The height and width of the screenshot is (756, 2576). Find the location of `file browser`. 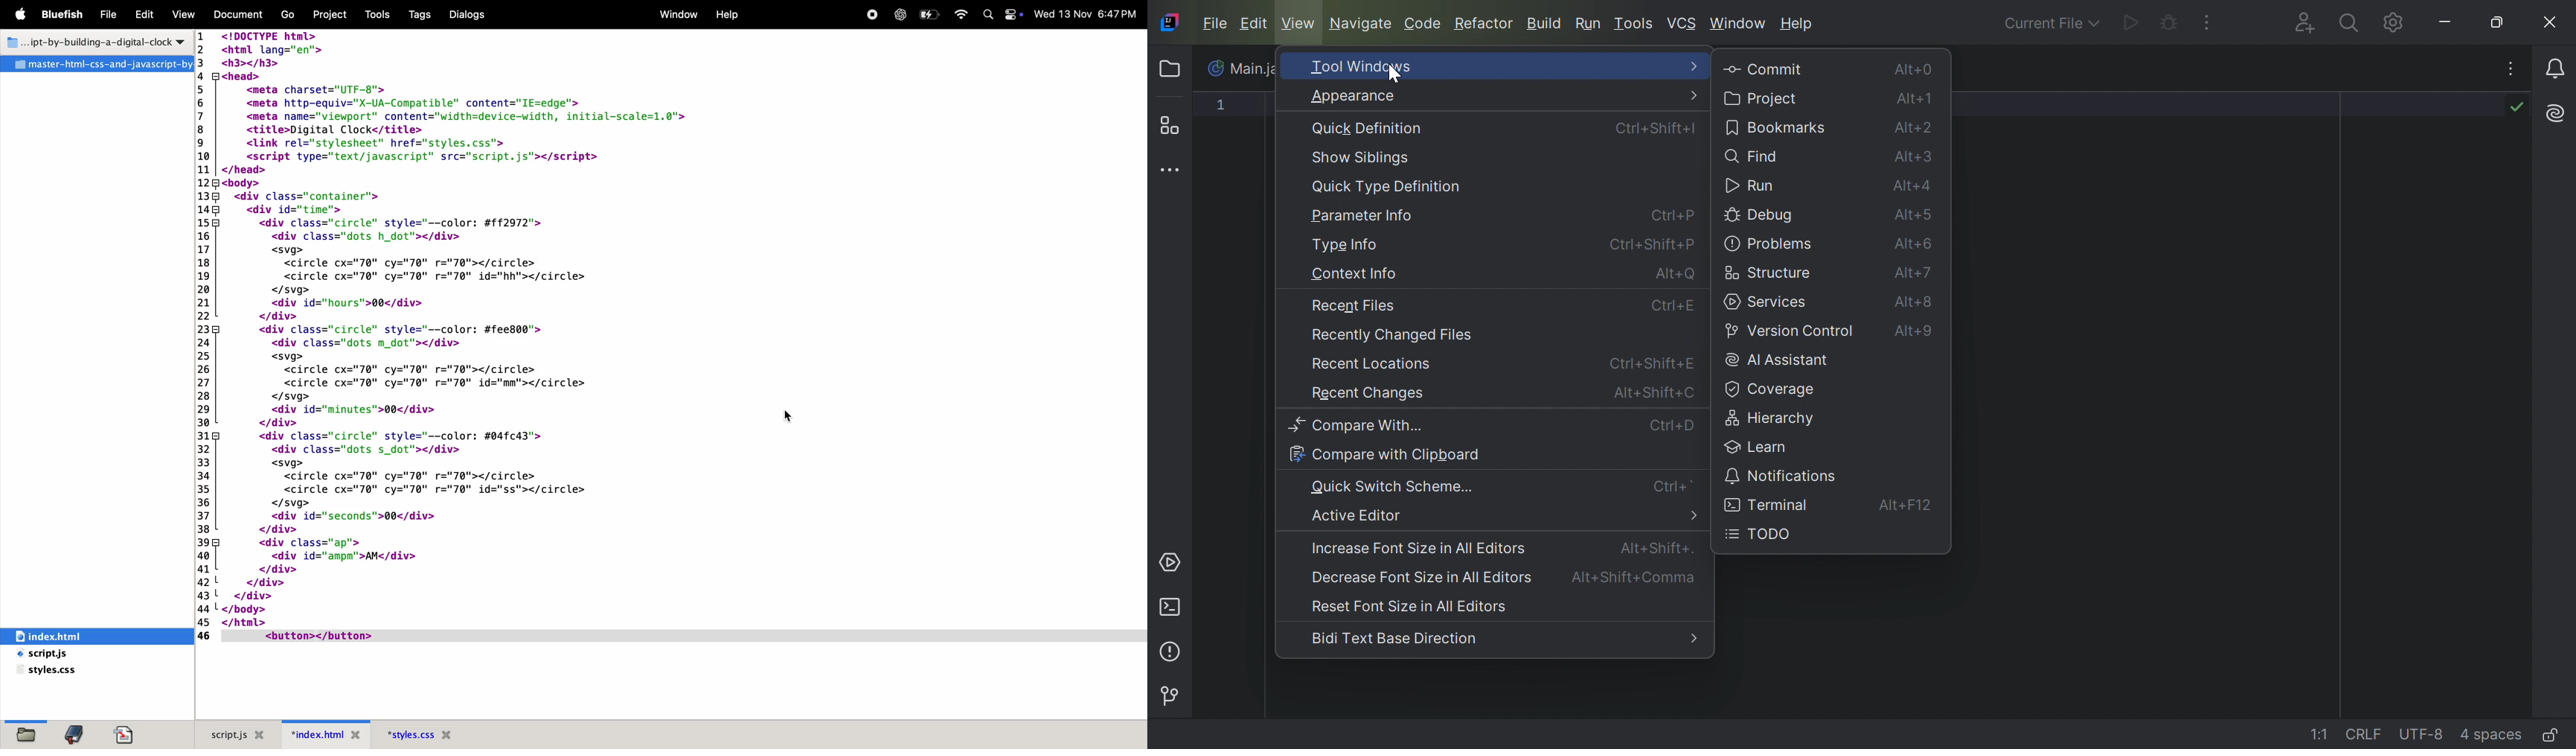

file browser is located at coordinates (27, 733).